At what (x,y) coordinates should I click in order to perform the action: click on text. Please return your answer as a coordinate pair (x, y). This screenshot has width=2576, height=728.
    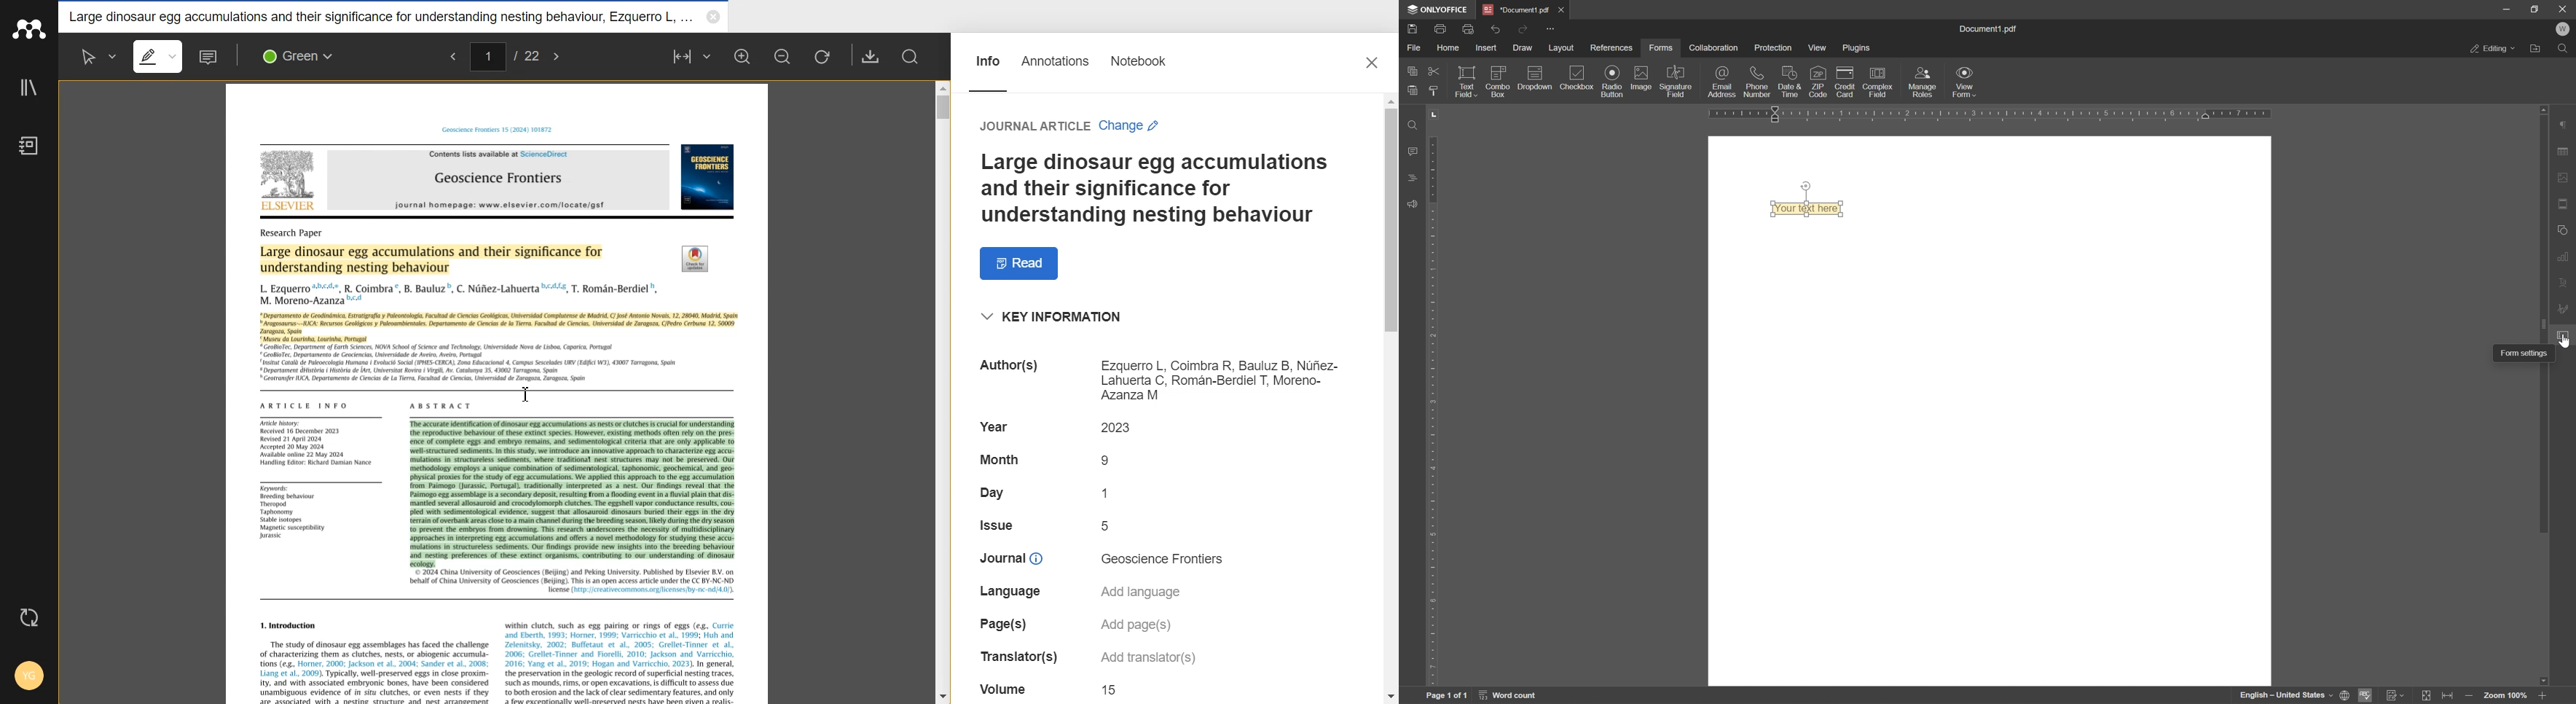
    Looking at the image, I should click on (321, 443).